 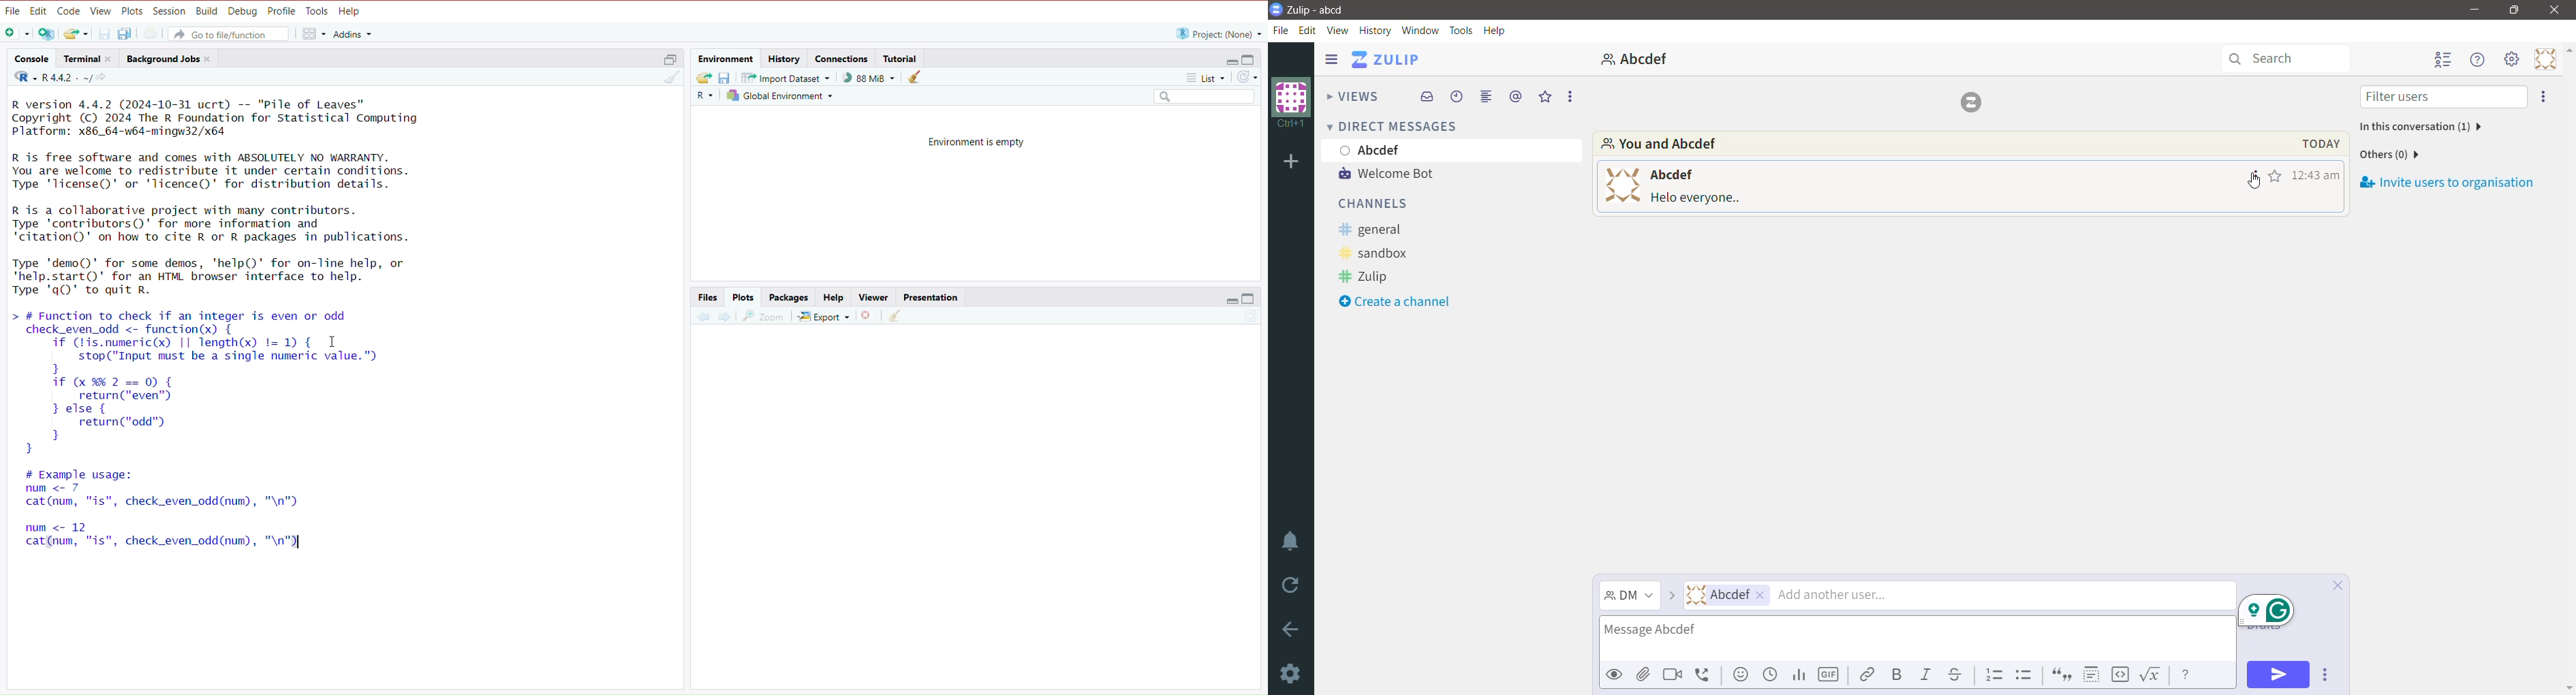 I want to click on Welcome Bot, so click(x=1397, y=173).